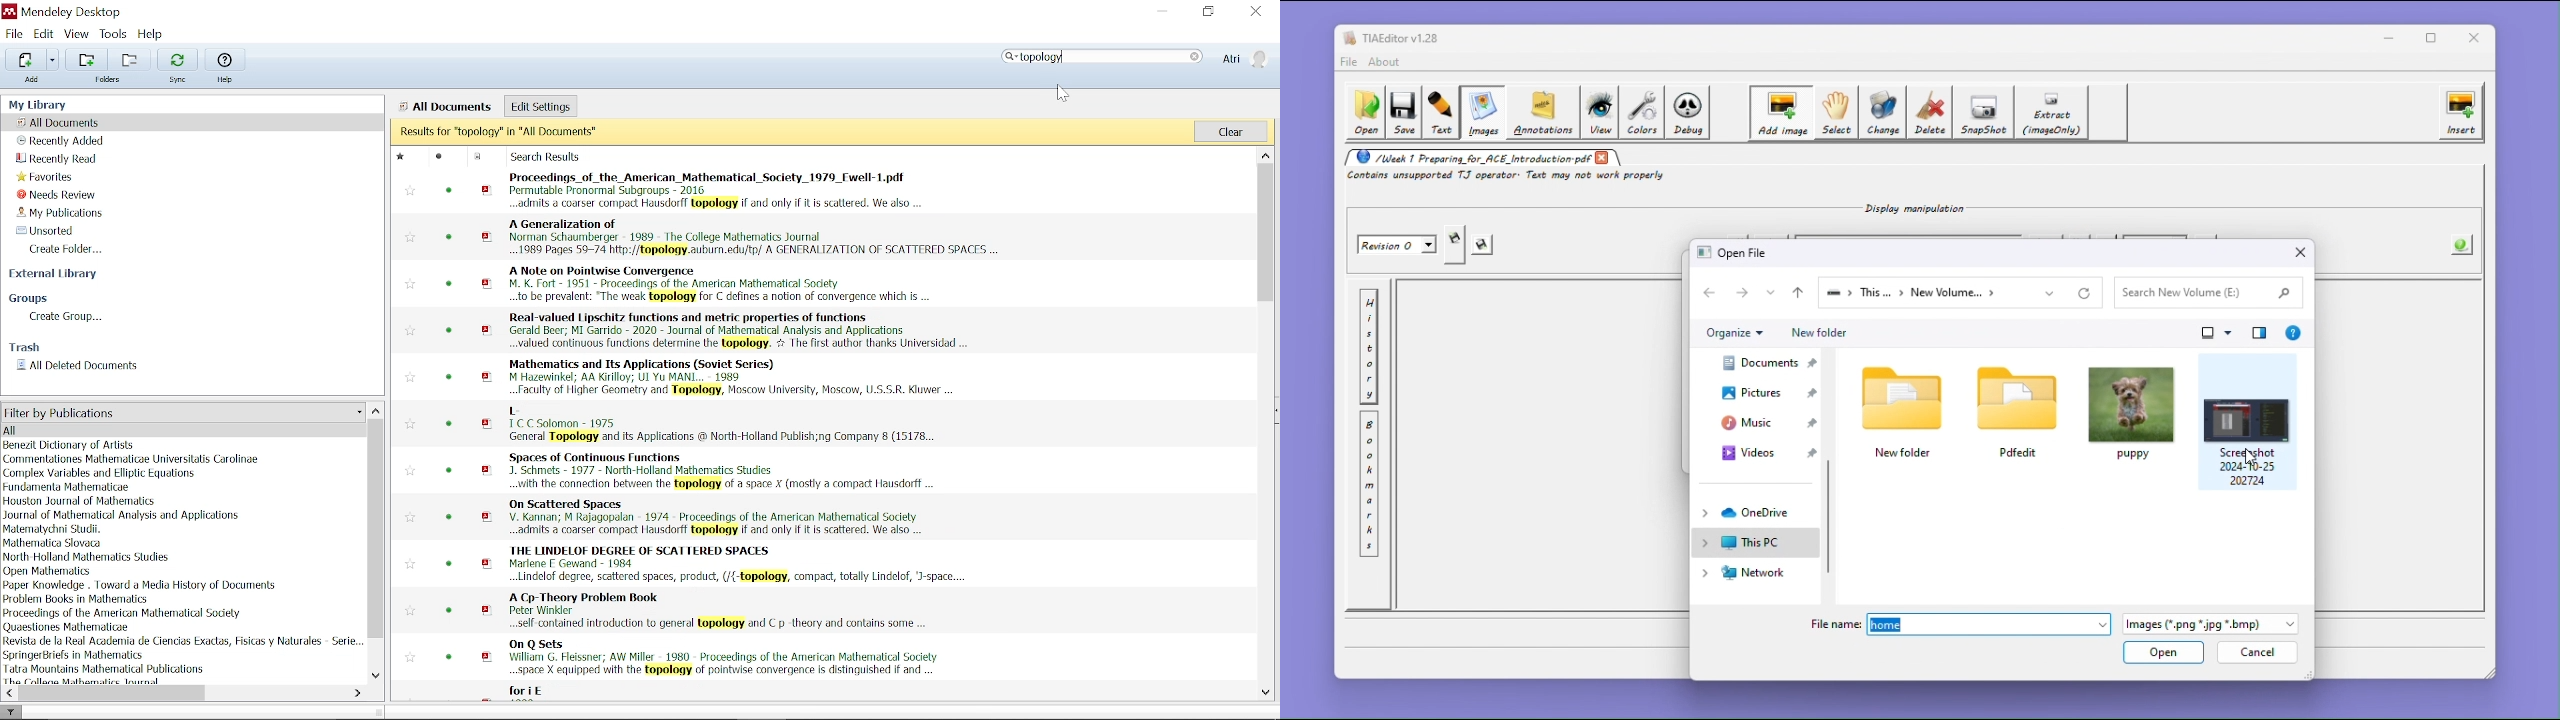 This screenshot has width=2576, height=728. I want to click on read, so click(450, 564).